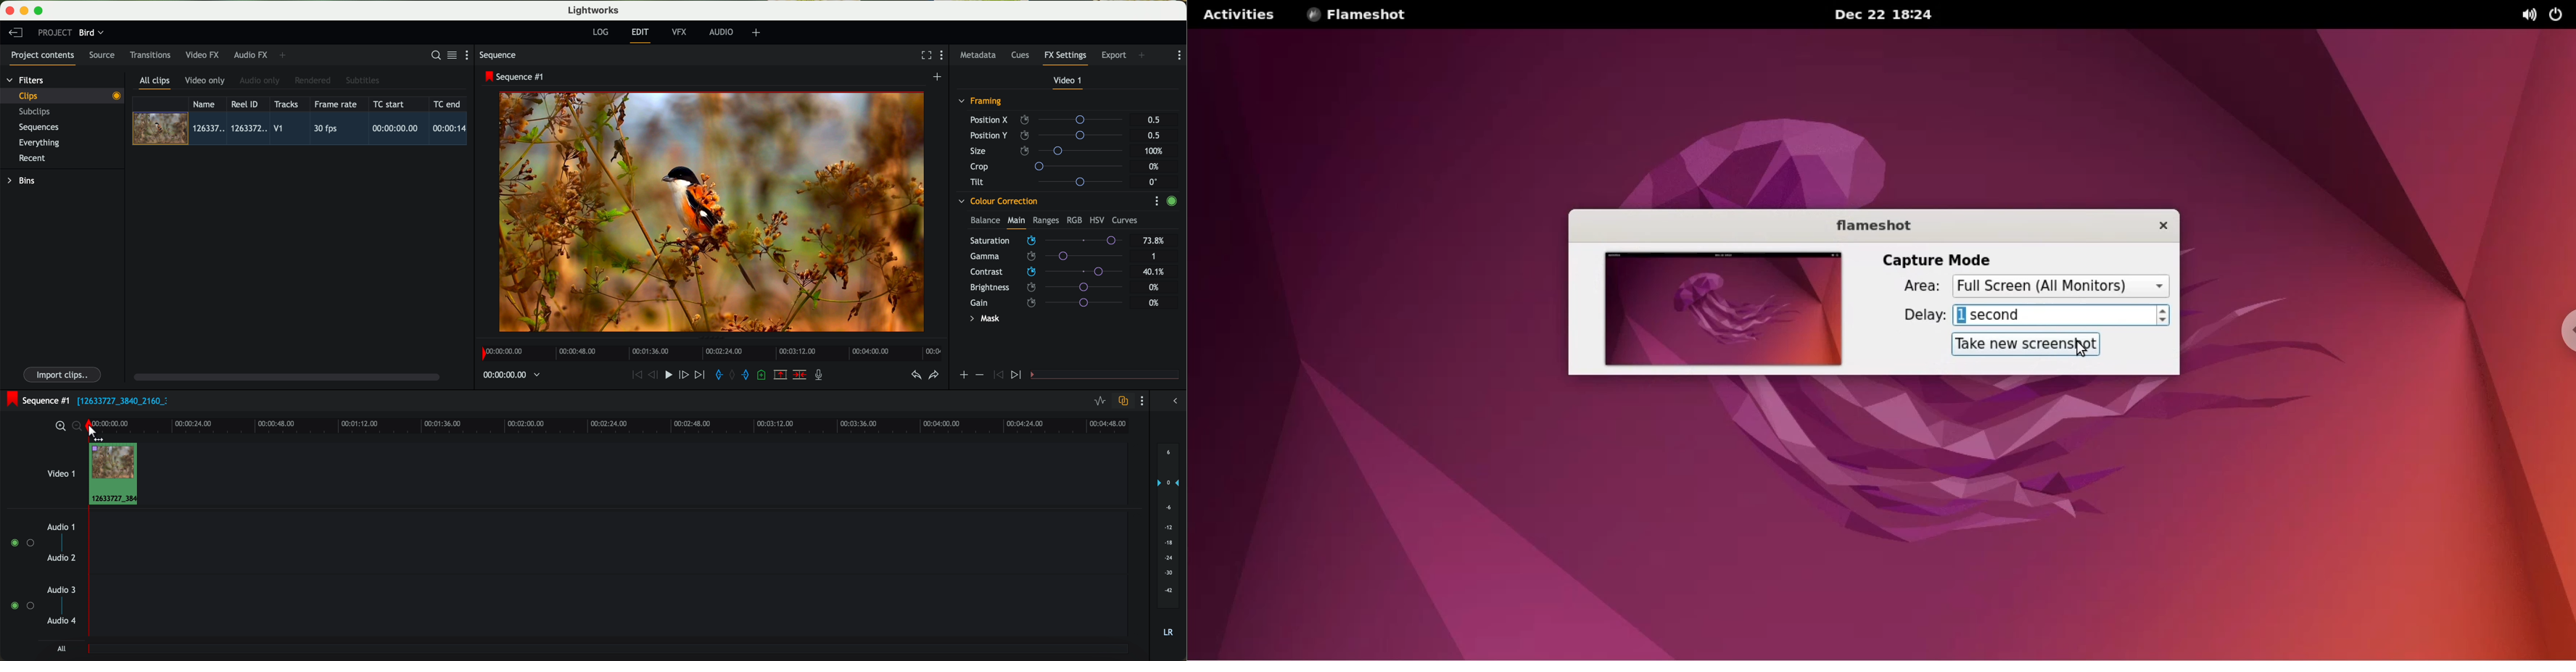  I want to click on filters, so click(26, 79).